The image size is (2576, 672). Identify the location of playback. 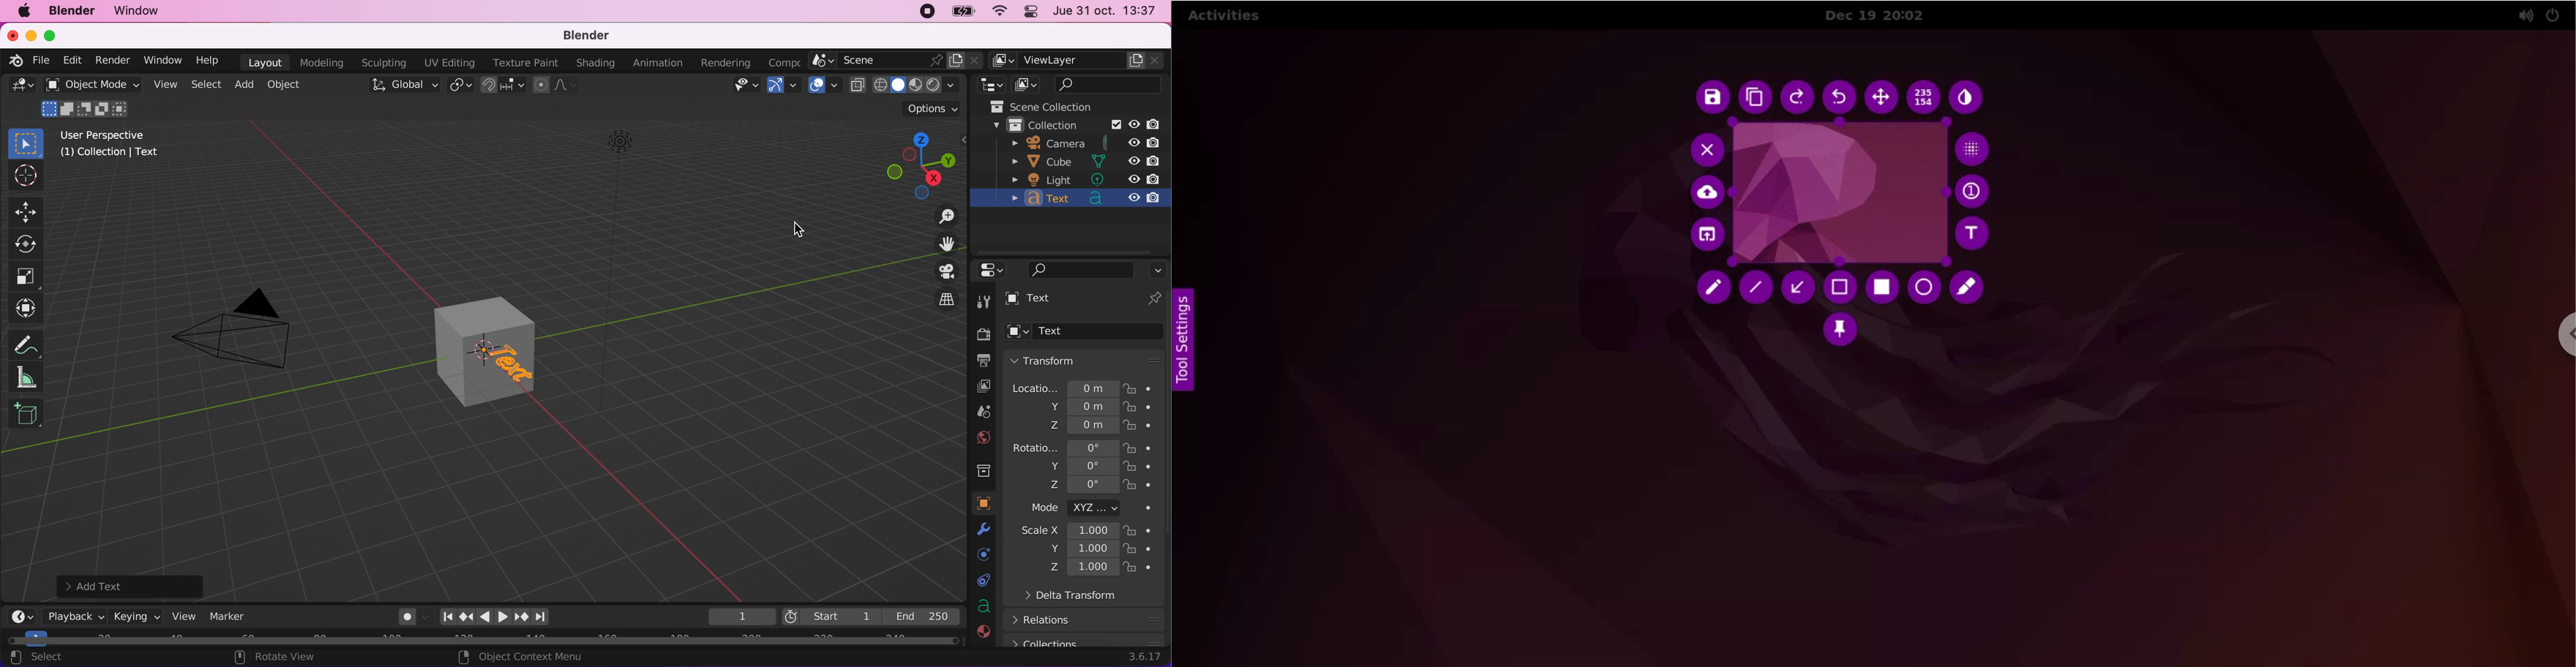
(73, 617).